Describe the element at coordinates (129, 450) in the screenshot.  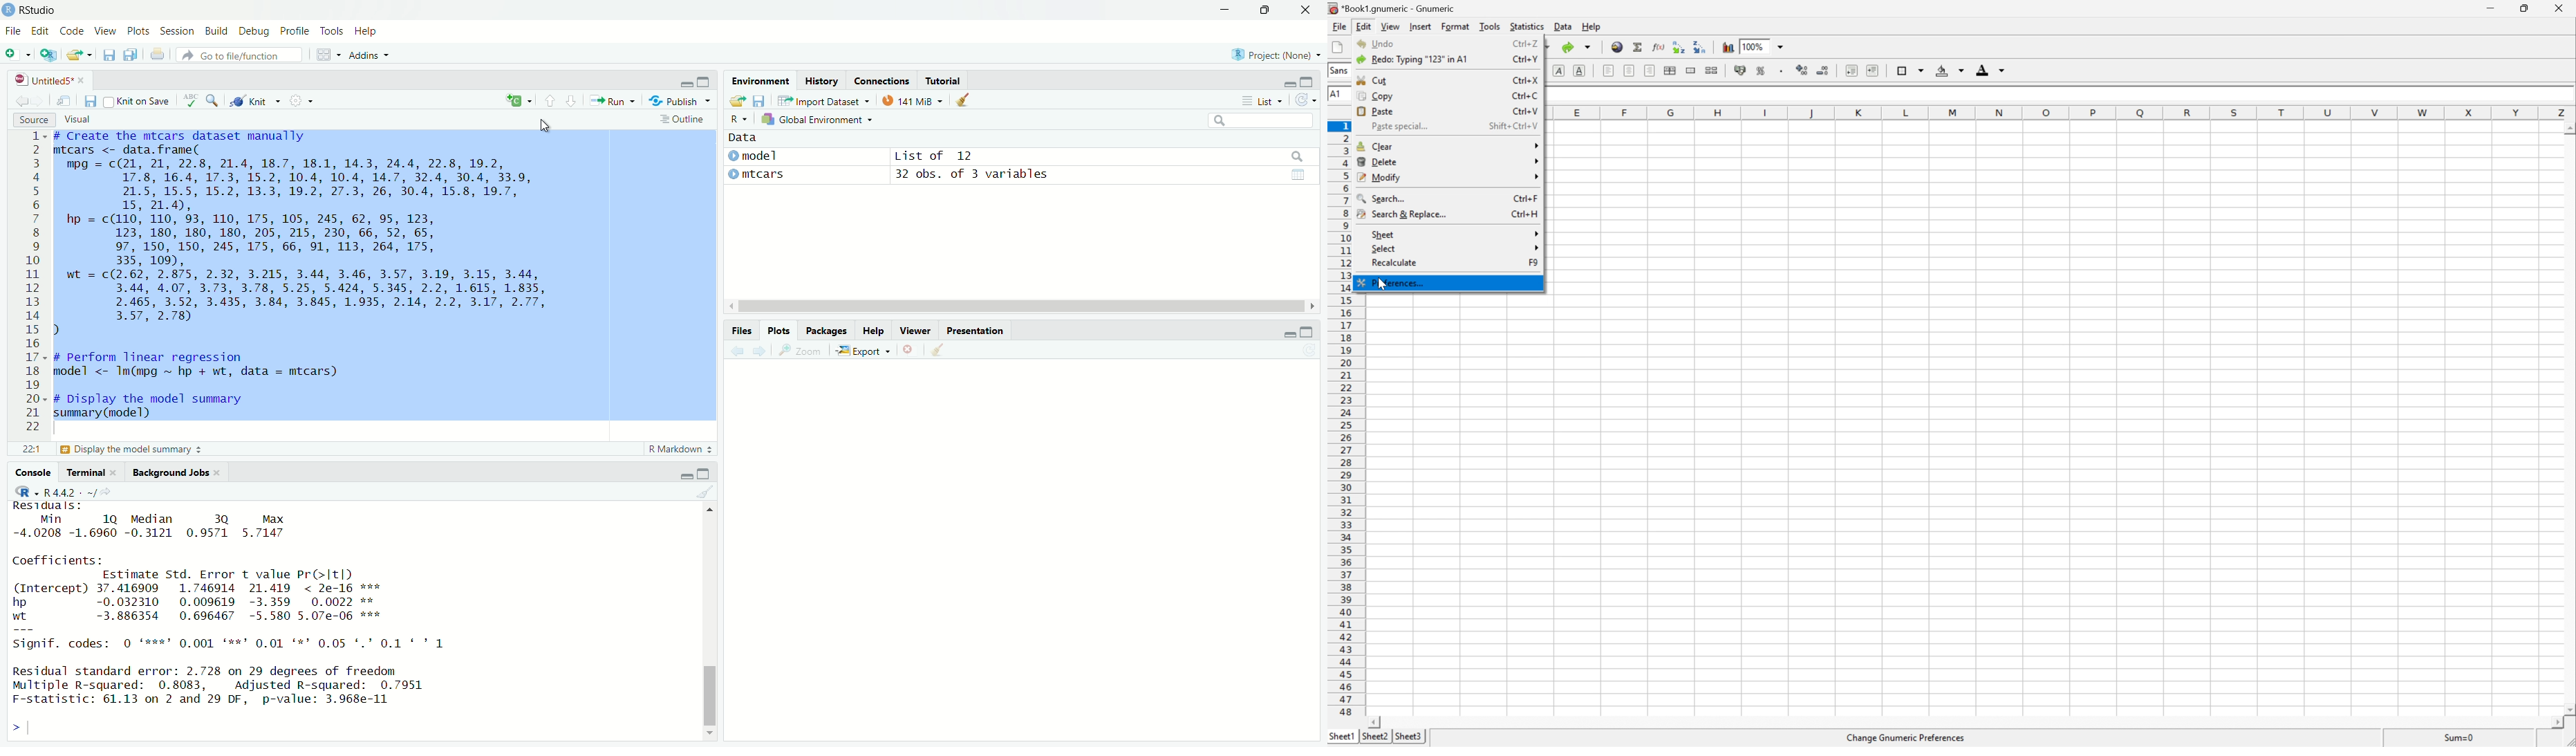
I see `£3 Display the model summary 3` at that location.